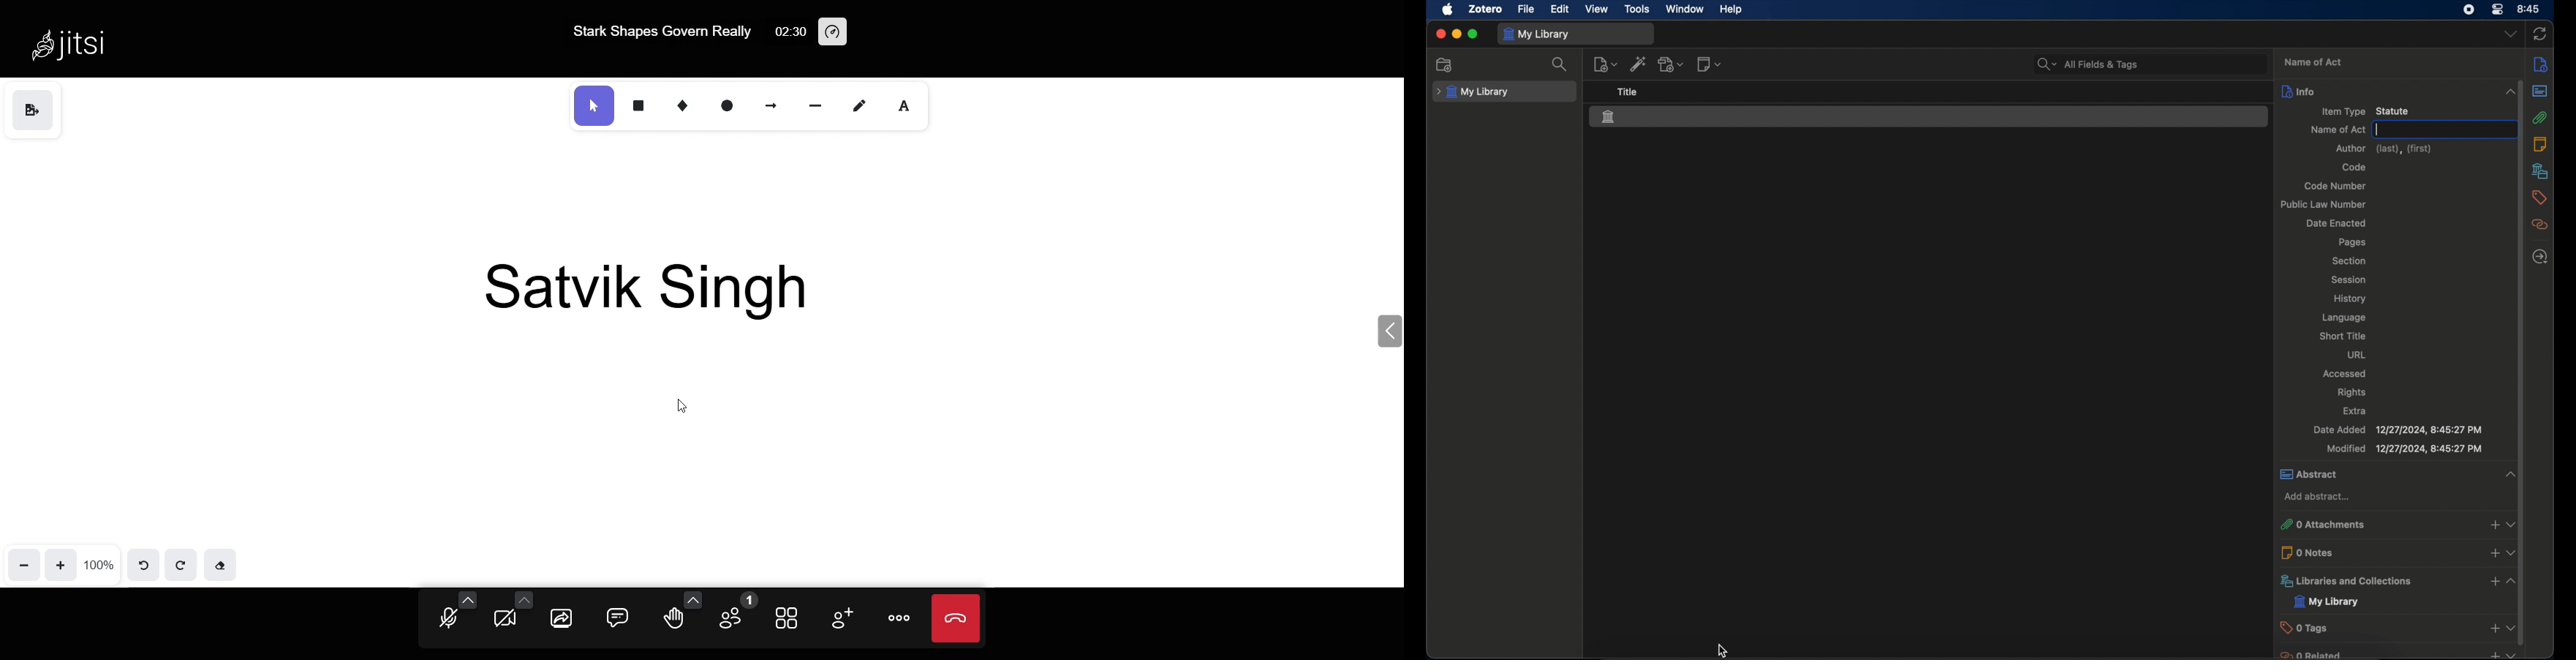  What do you see at coordinates (1721, 651) in the screenshot?
I see `cursor` at bounding box center [1721, 651].